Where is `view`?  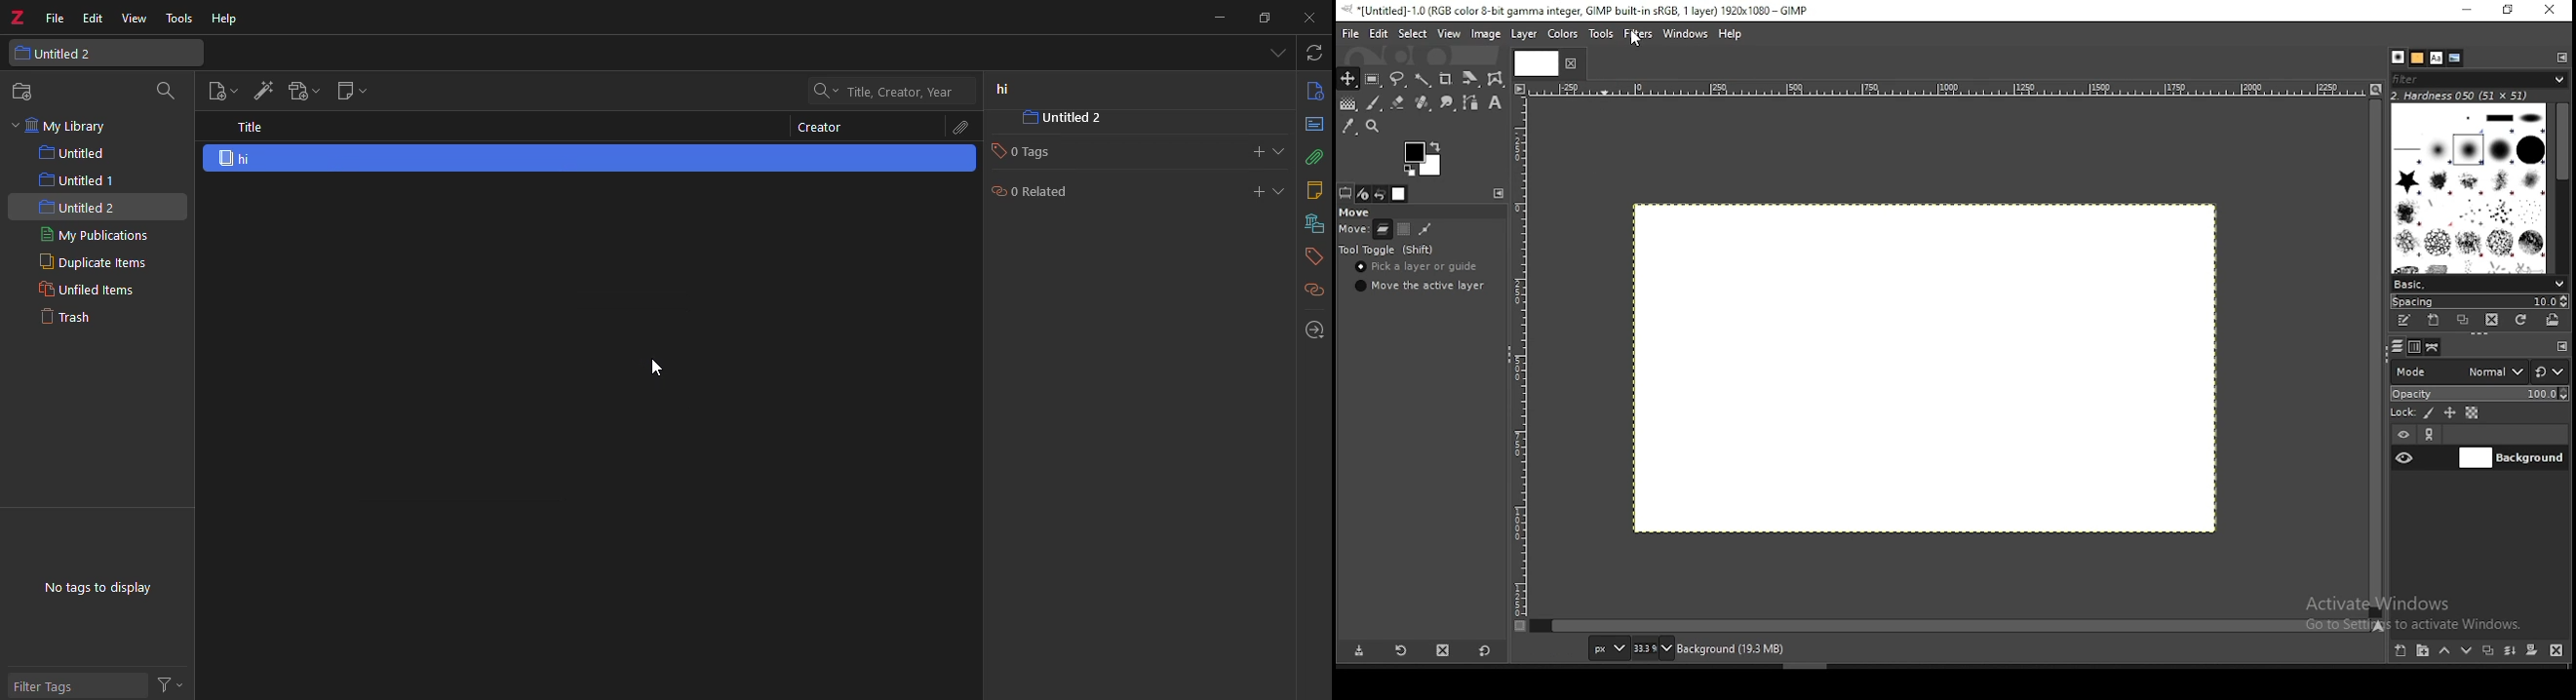 view is located at coordinates (1449, 32).